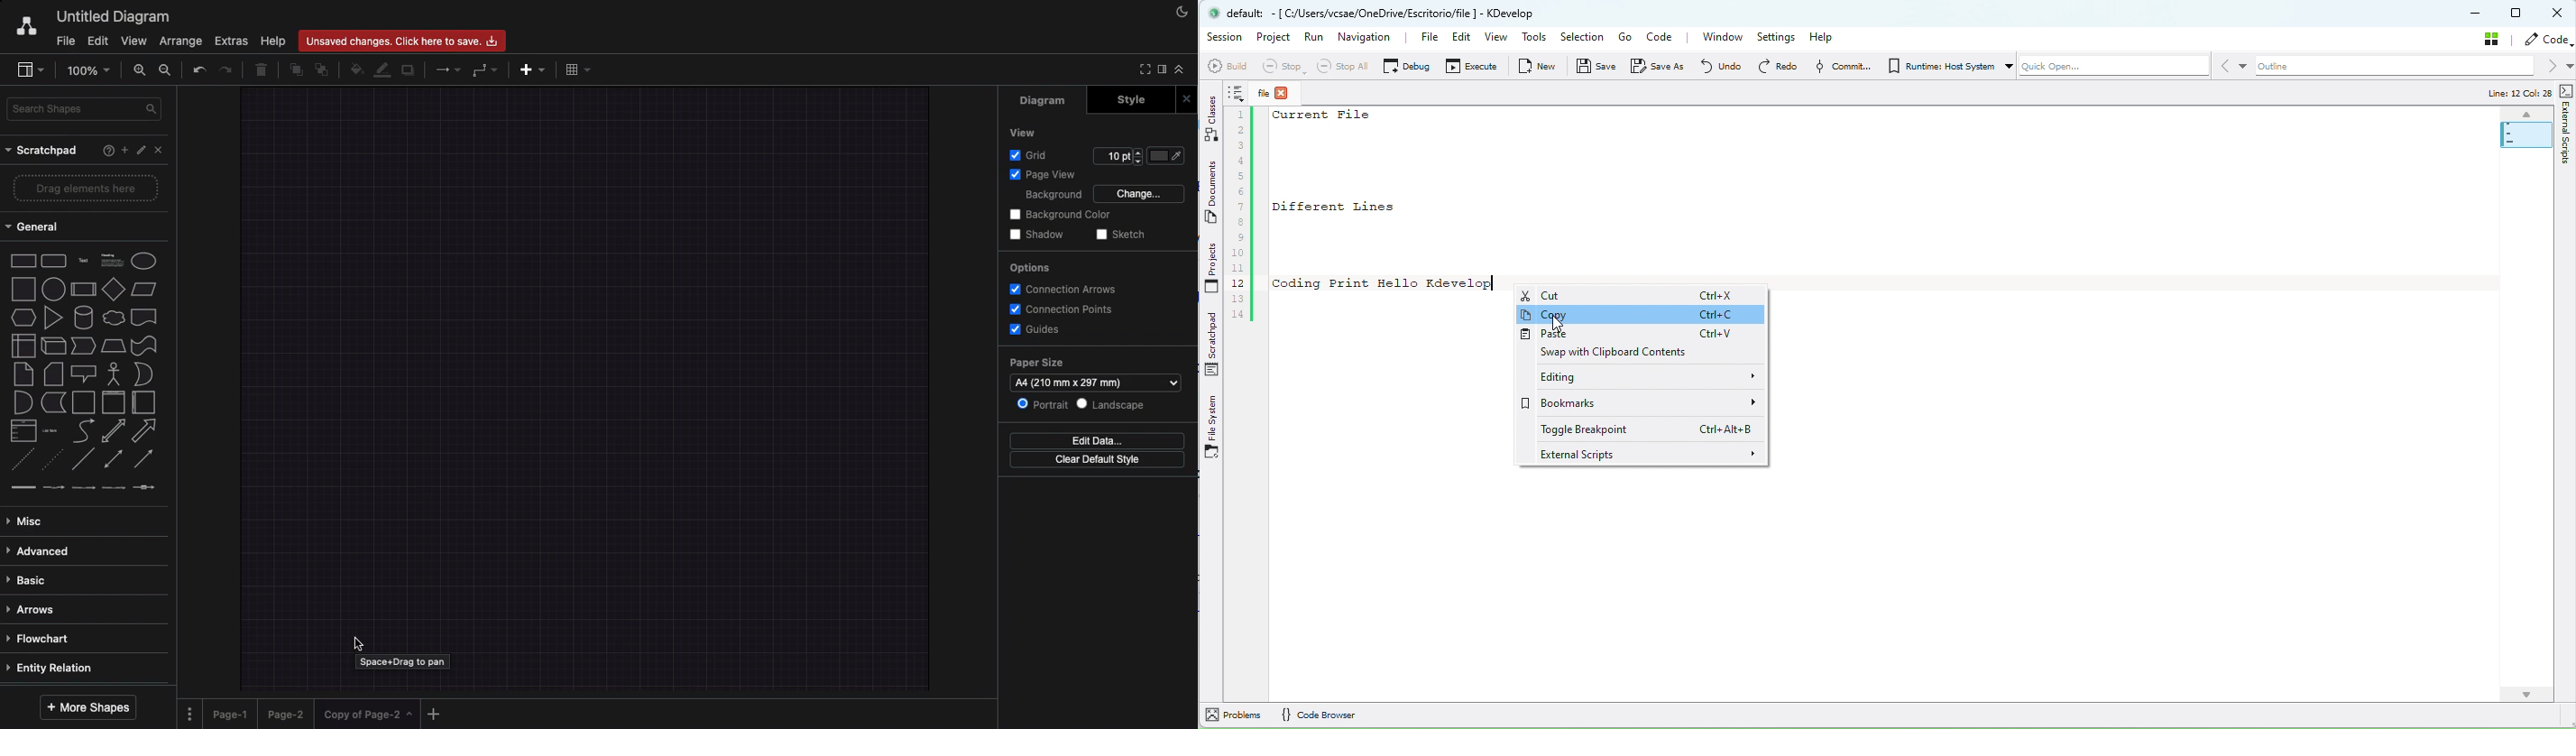 This screenshot has height=756, width=2576. What do you see at coordinates (28, 69) in the screenshot?
I see `Sidebar` at bounding box center [28, 69].